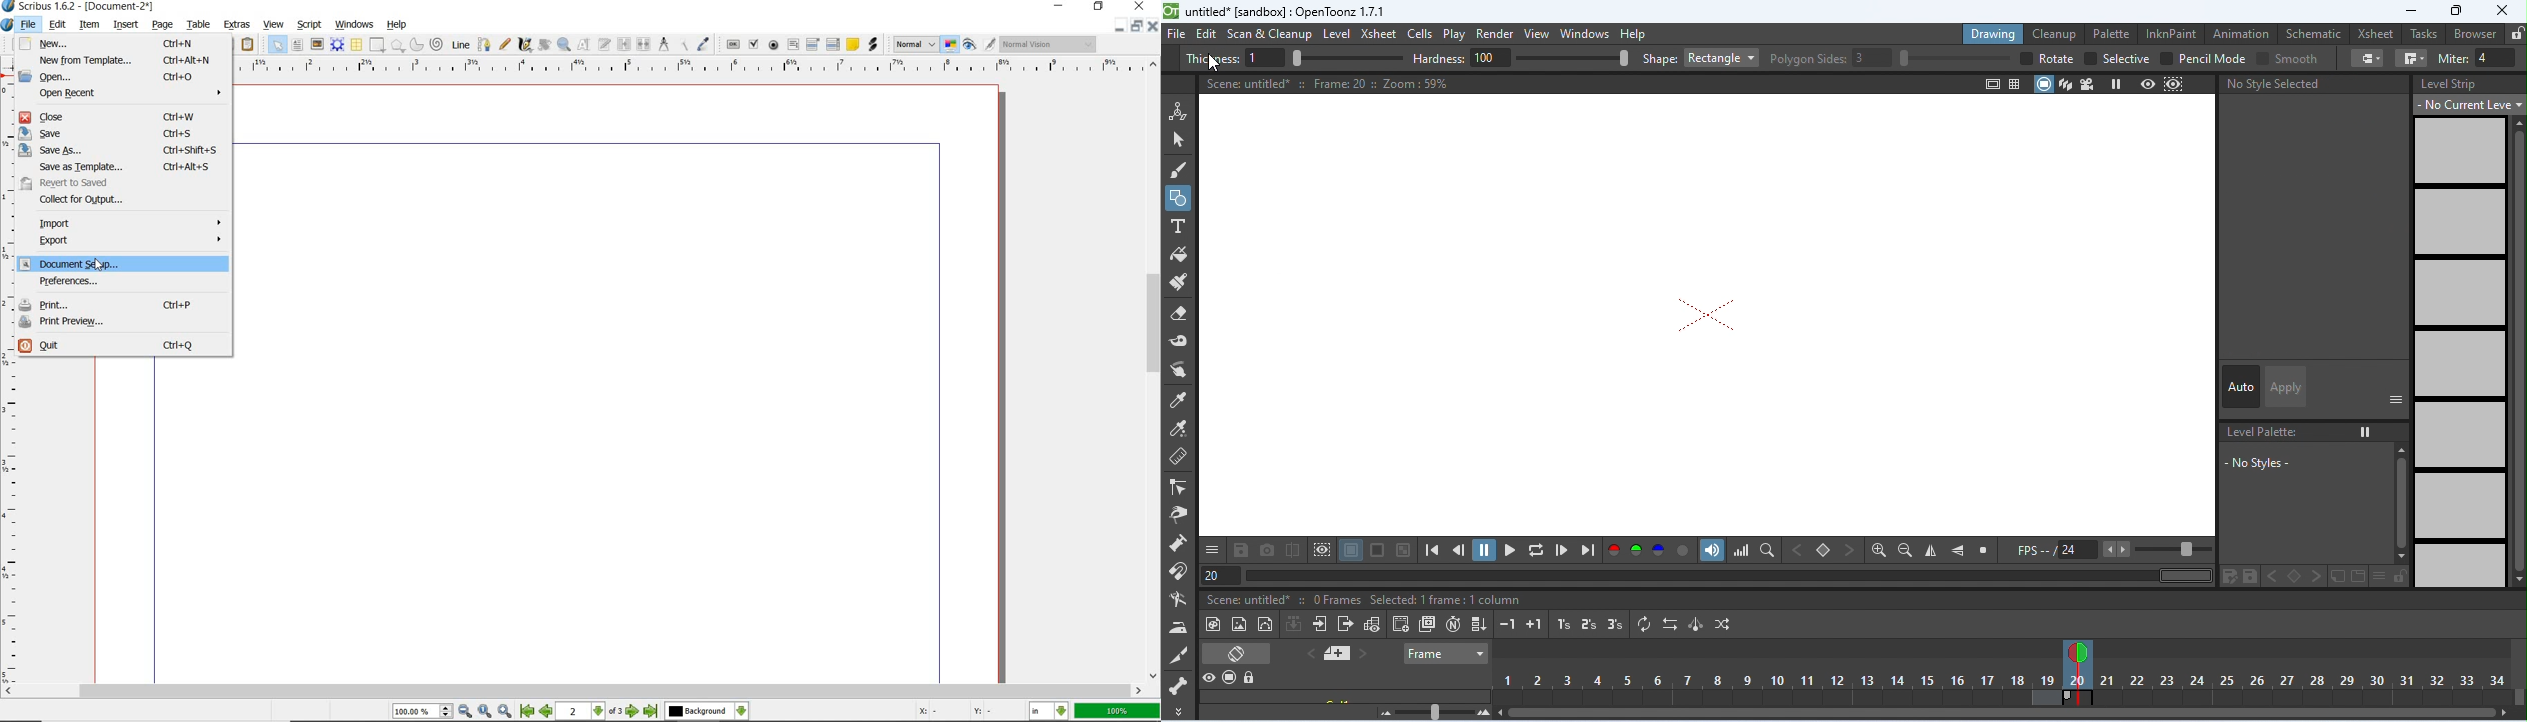 The width and height of the screenshot is (2548, 728). Describe the element at coordinates (2336, 577) in the screenshot. I see `color change in new style` at that location.